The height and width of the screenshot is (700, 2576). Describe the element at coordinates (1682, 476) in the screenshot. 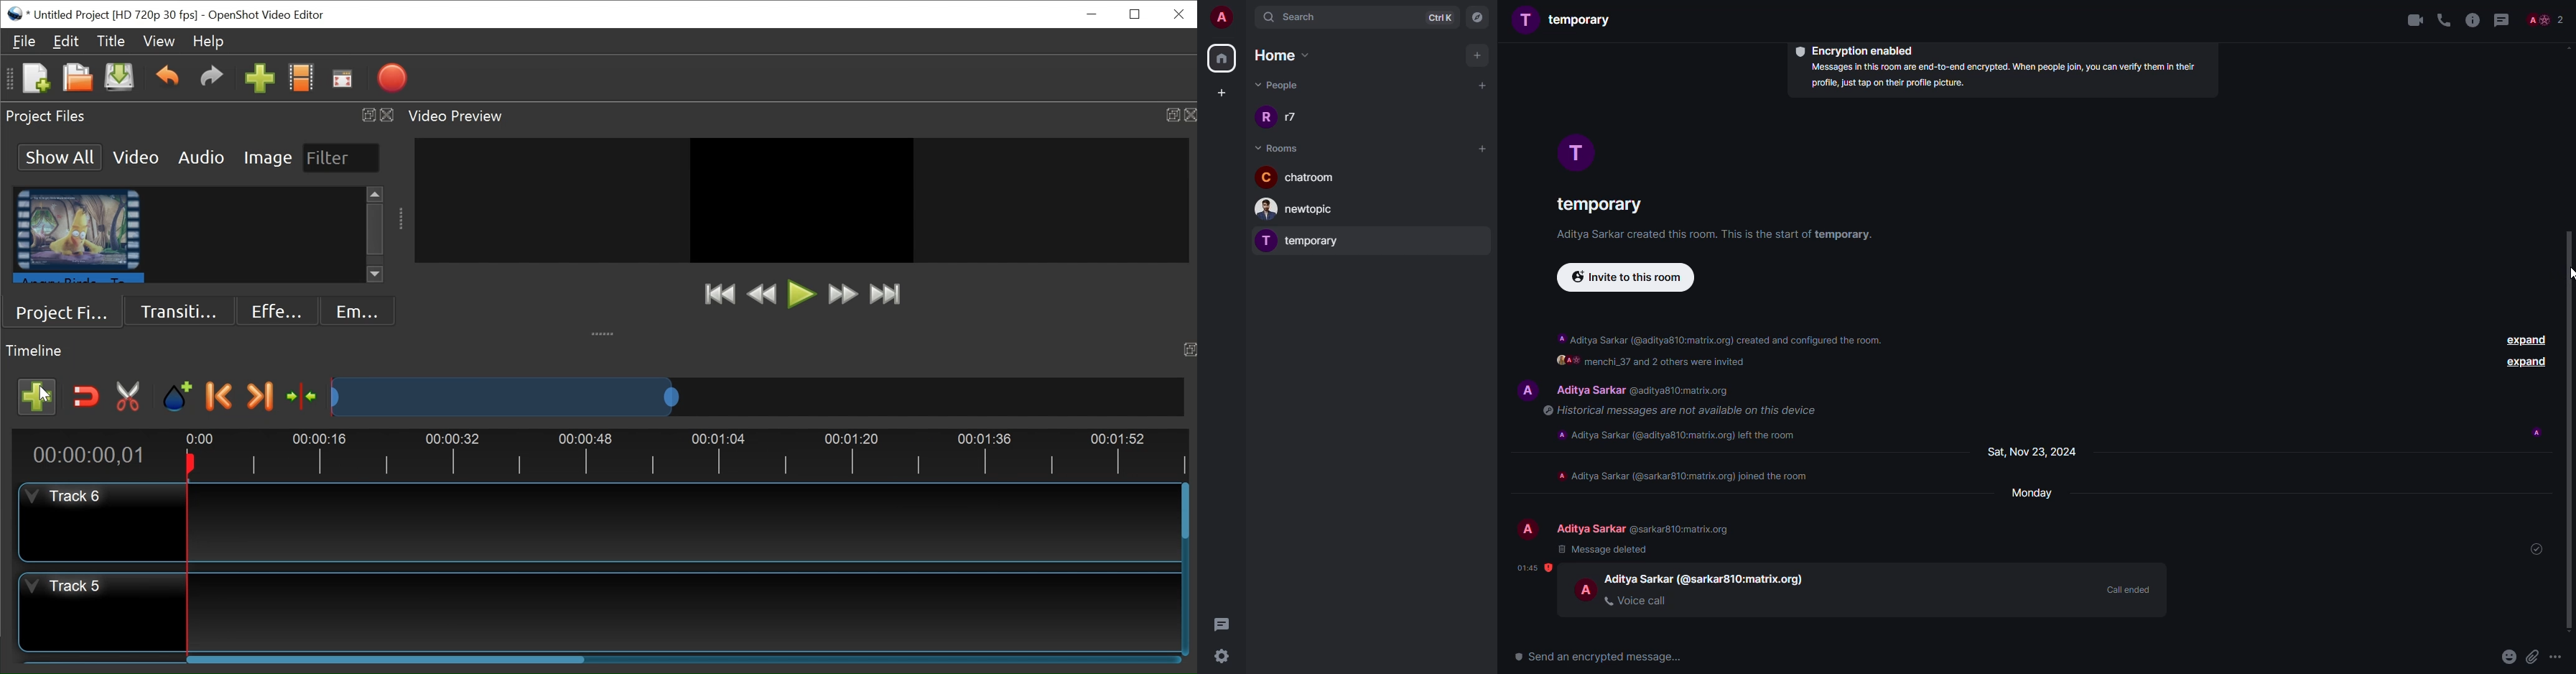

I see `A Aditya Sarkar (@sarkar810:matrix.org) joined the room` at that location.